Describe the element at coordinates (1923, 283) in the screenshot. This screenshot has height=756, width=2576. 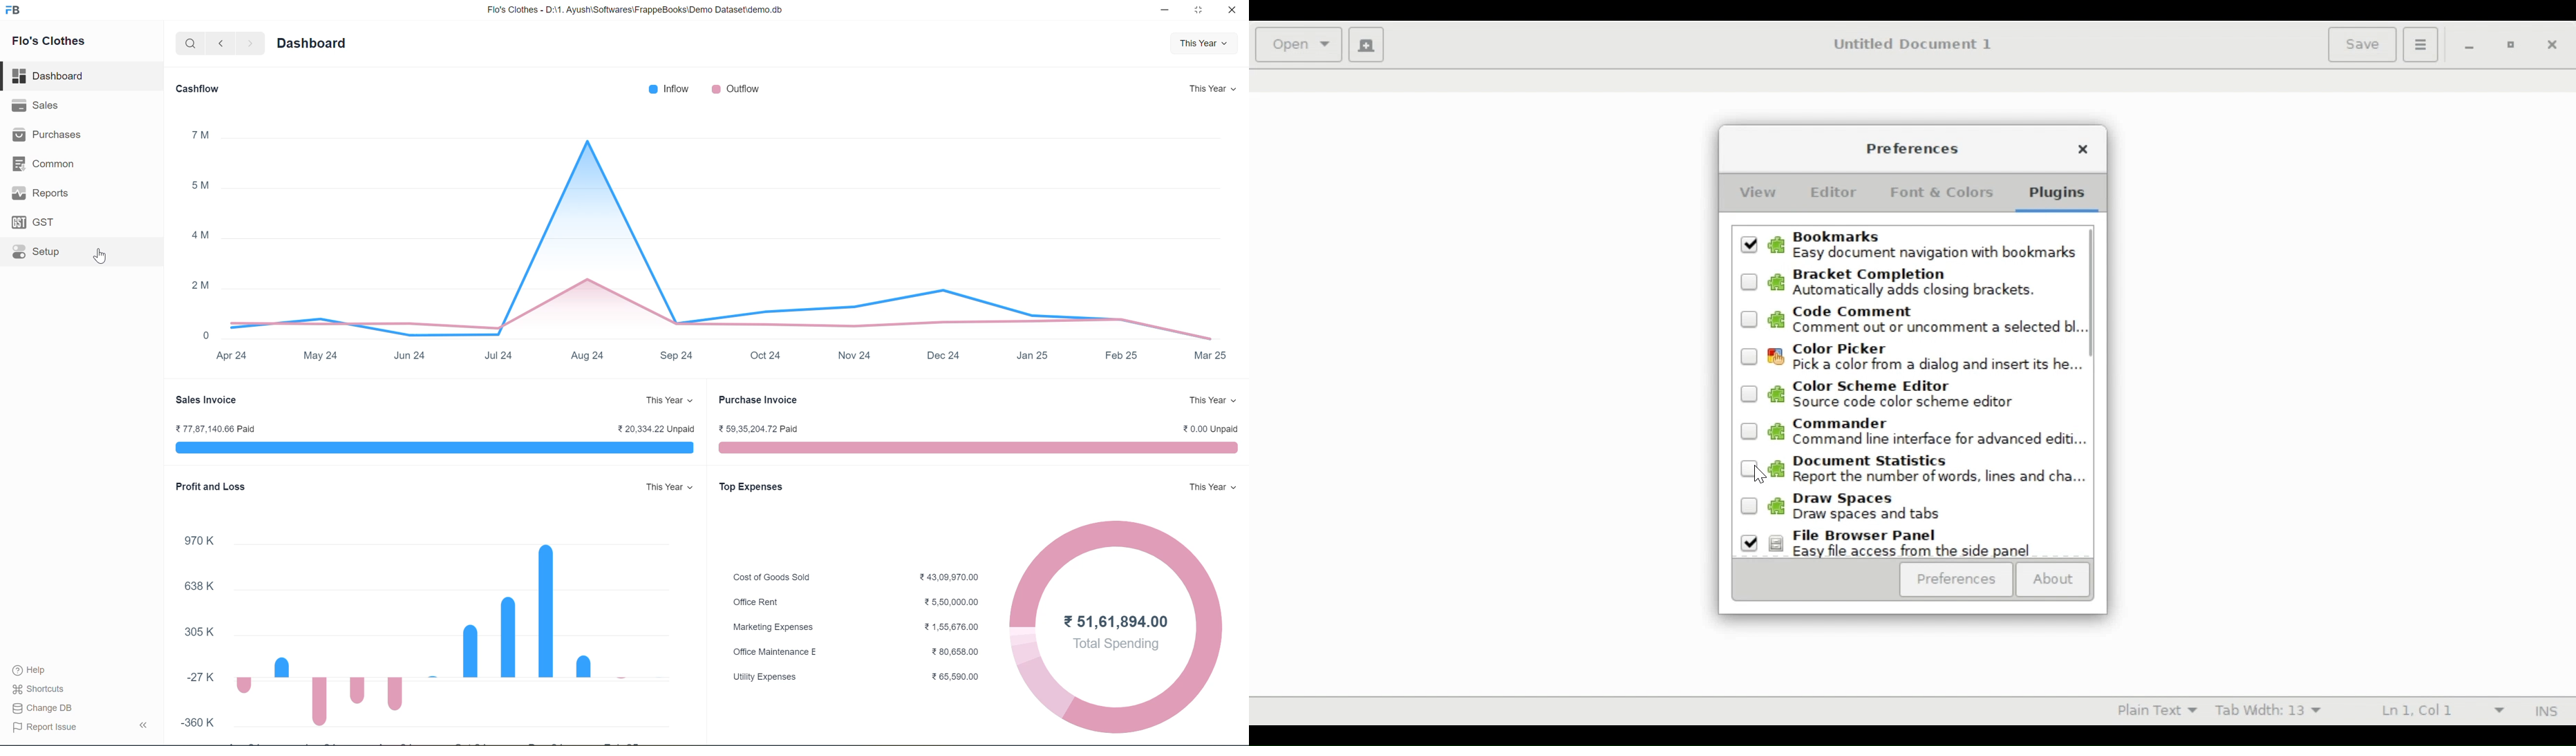
I see `(un)select Bracket Completion. Automatically addsclosing brackets` at that location.